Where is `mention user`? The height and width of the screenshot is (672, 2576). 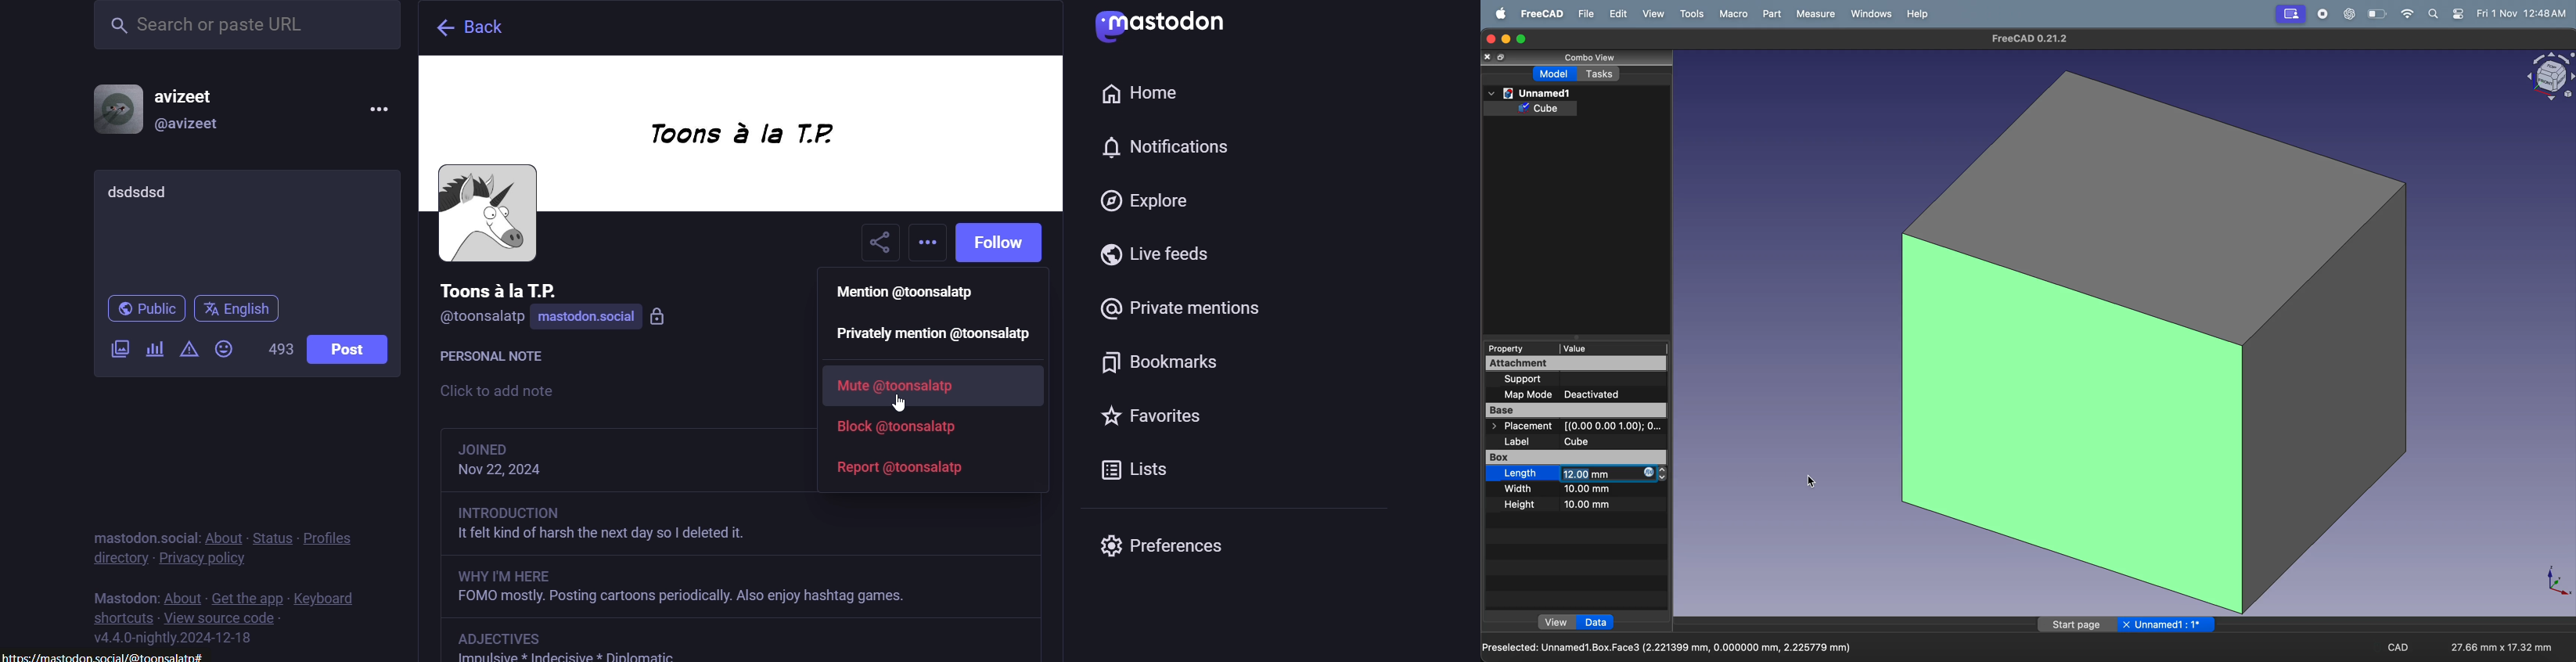 mention user is located at coordinates (914, 293).